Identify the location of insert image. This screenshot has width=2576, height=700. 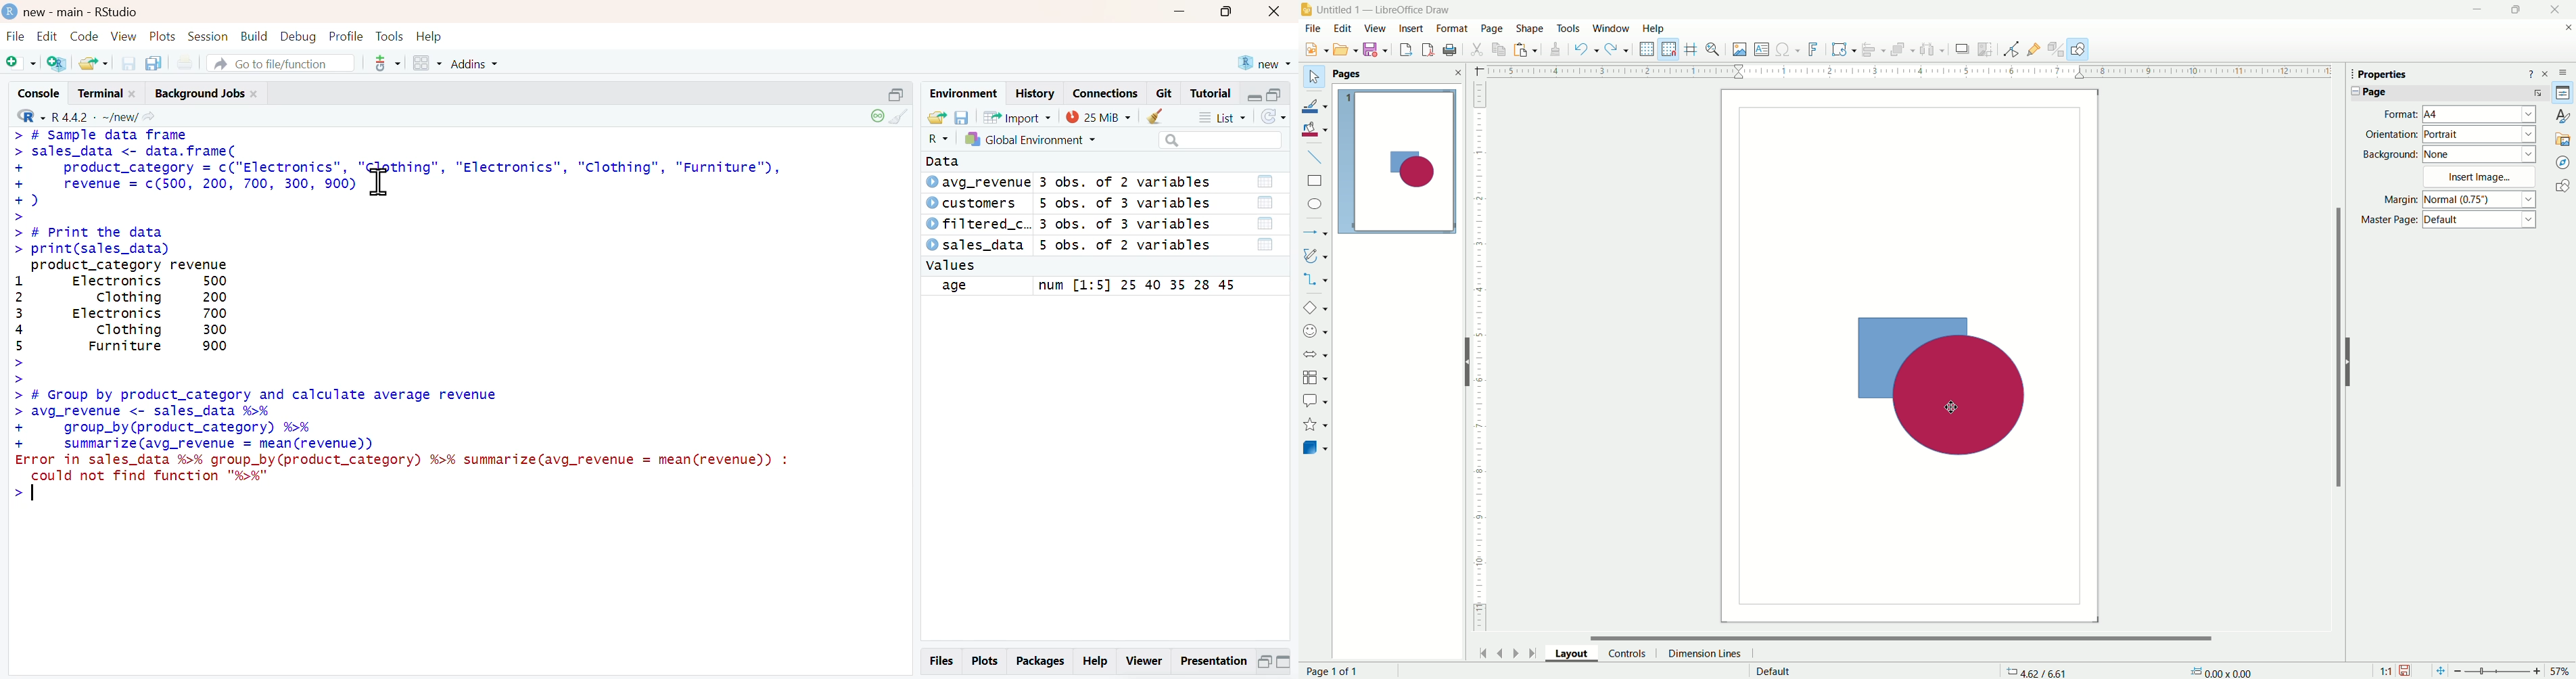
(2483, 177).